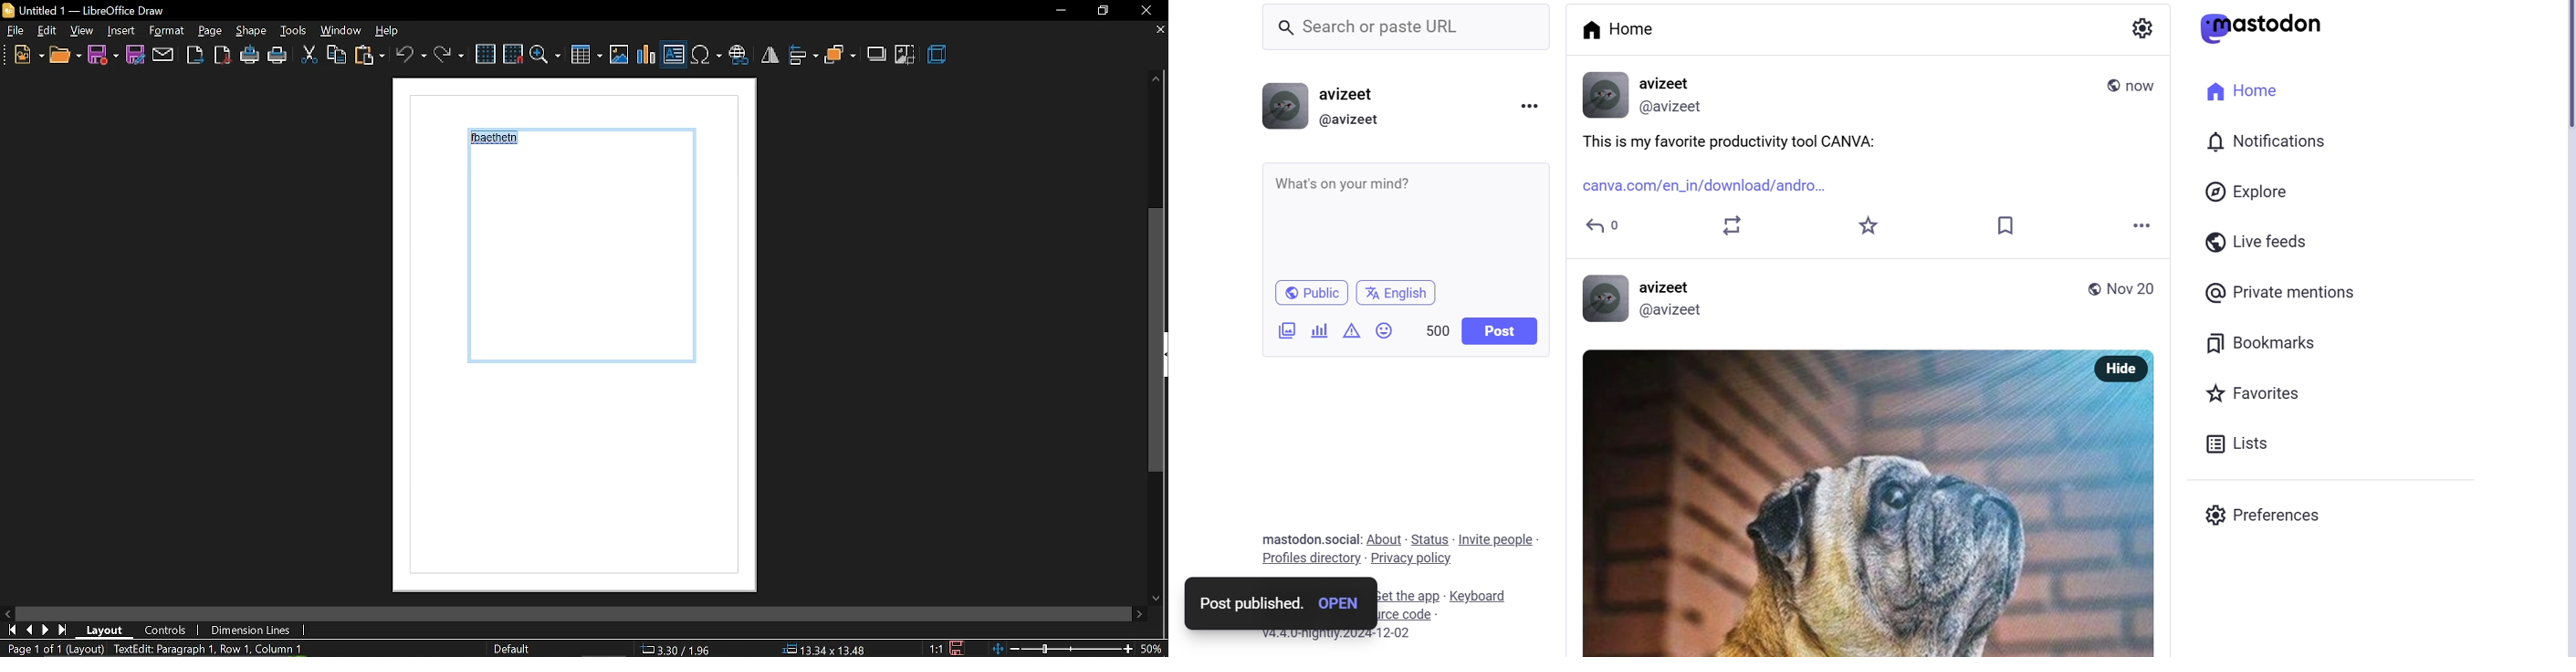 Image resolution: width=2576 pixels, height=672 pixels. I want to click on CLose tab, so click(1159, 30).